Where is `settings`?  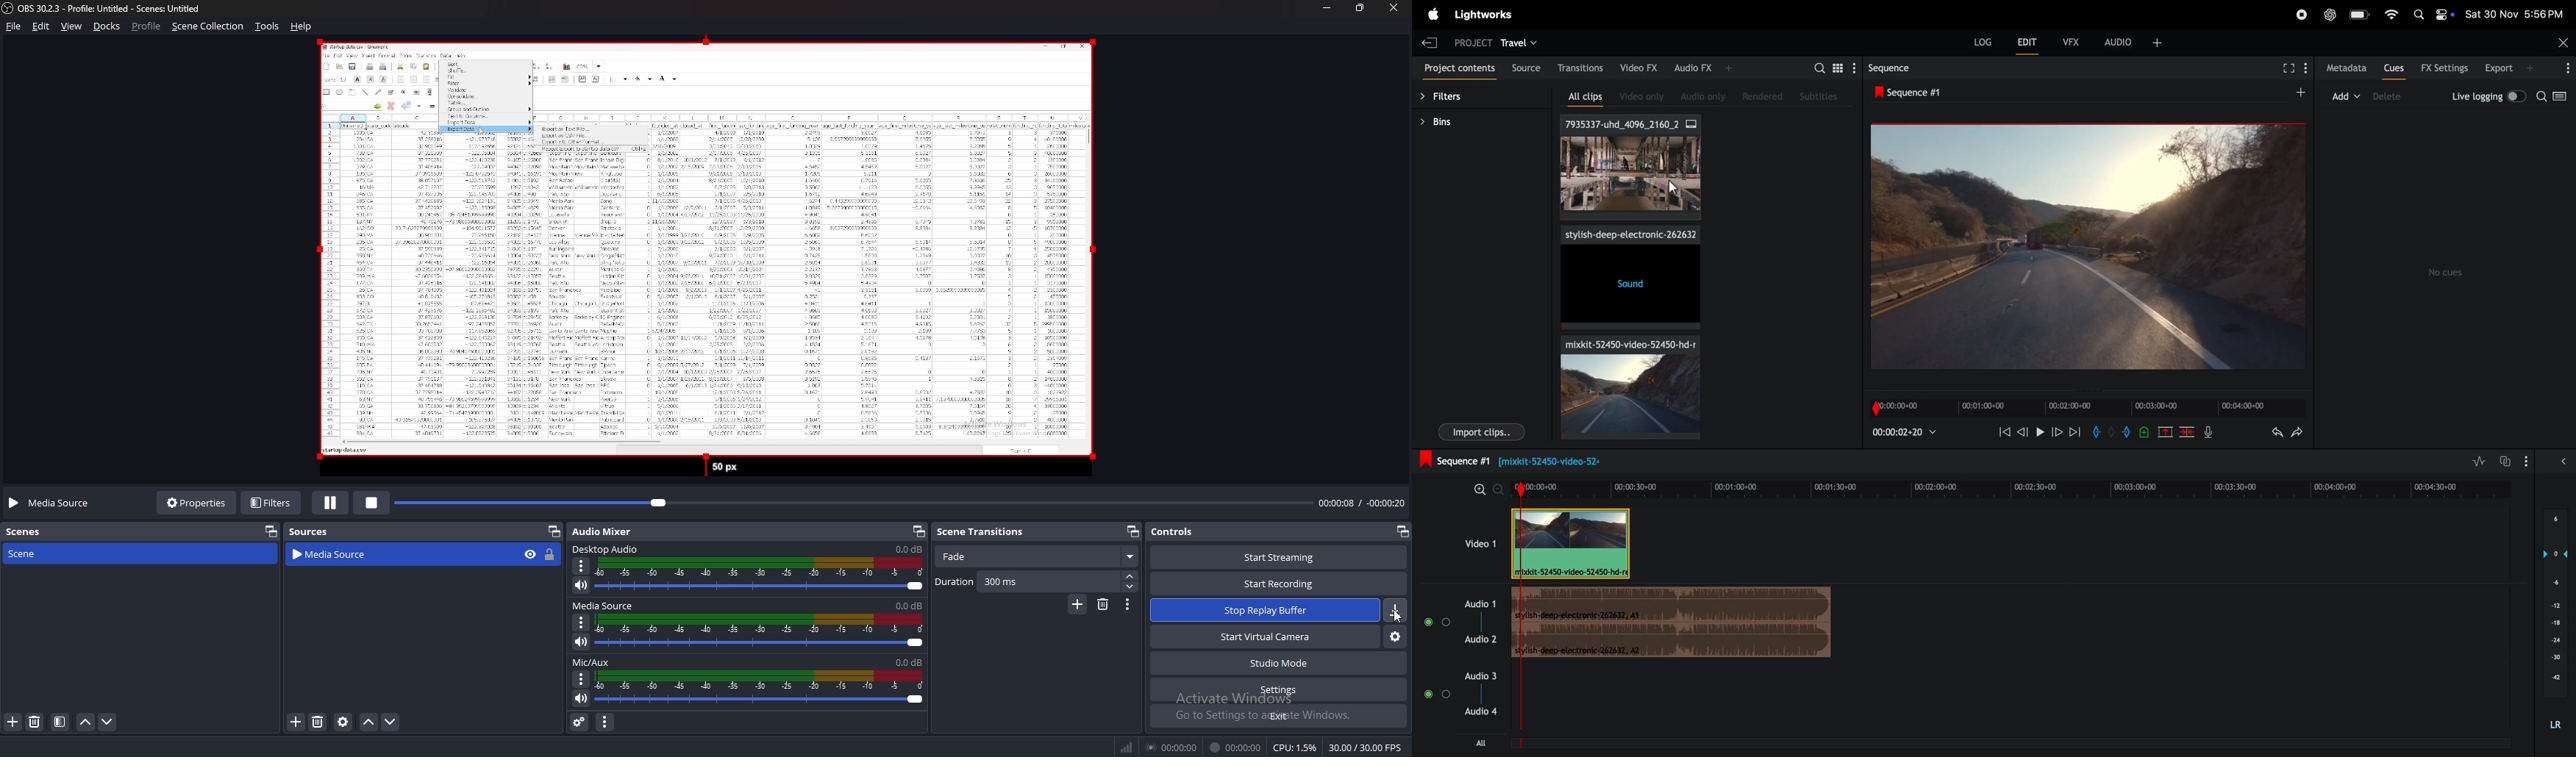 settings is located at coordinates (1279, 689).